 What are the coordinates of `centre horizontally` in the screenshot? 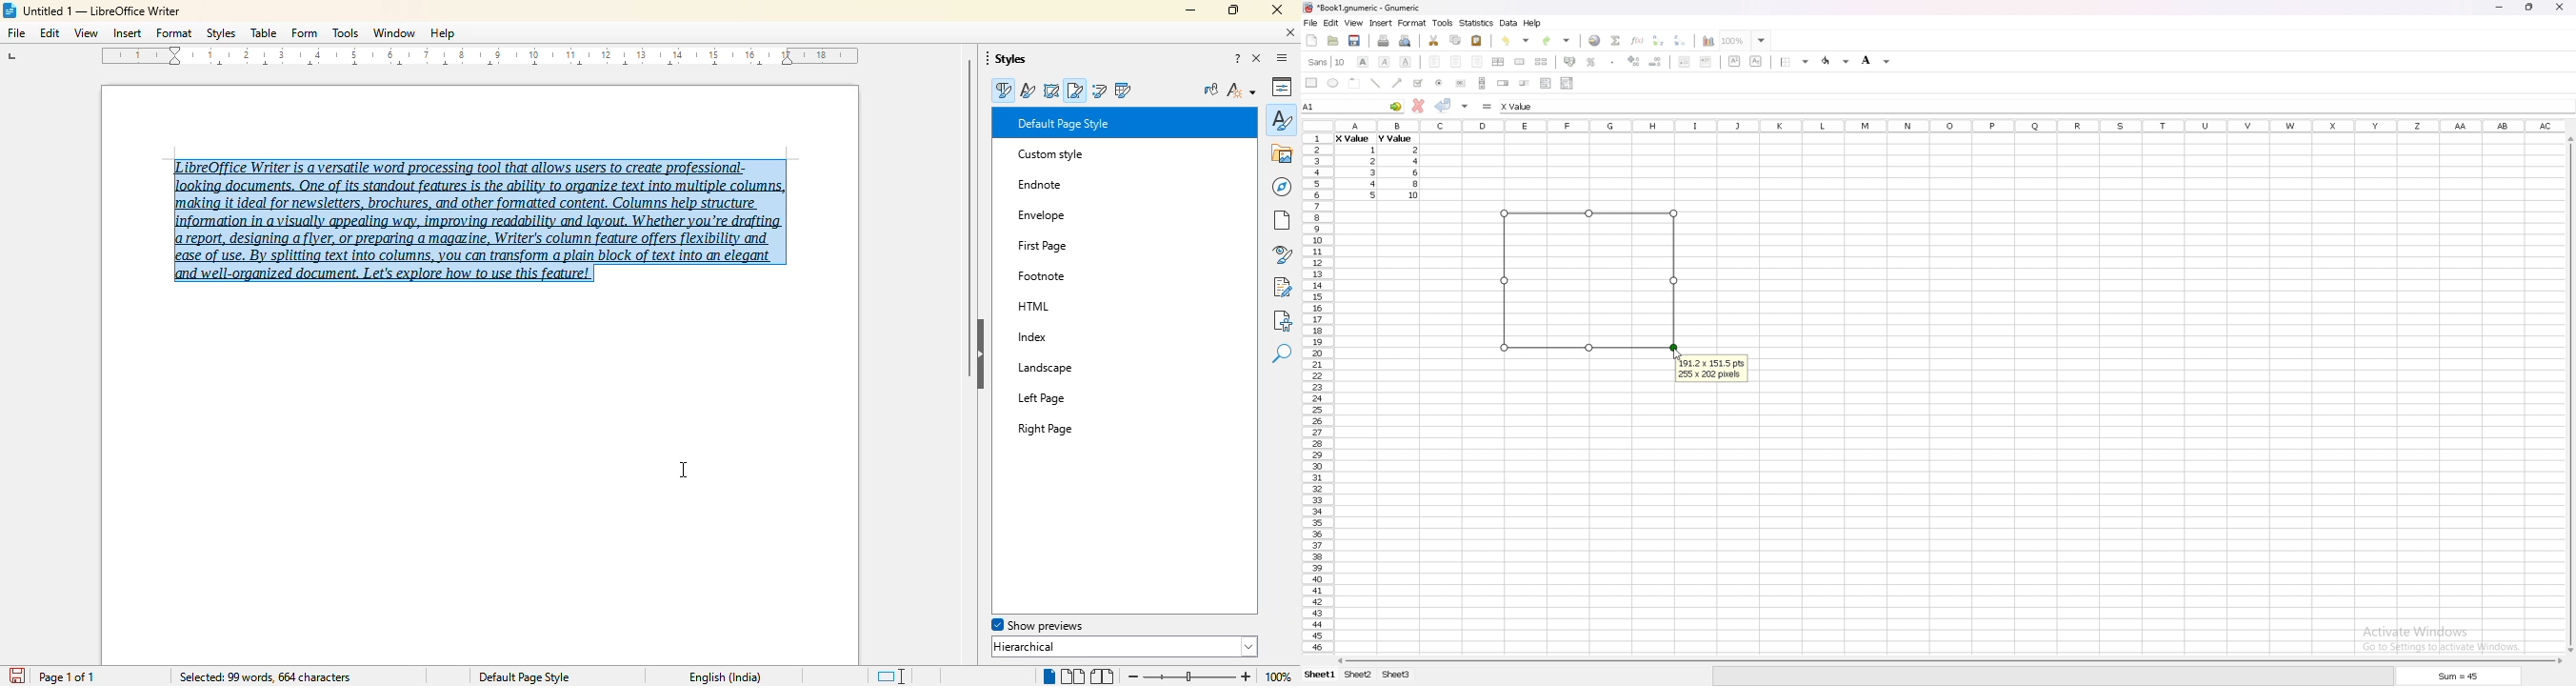 It's located at (1499, 61).